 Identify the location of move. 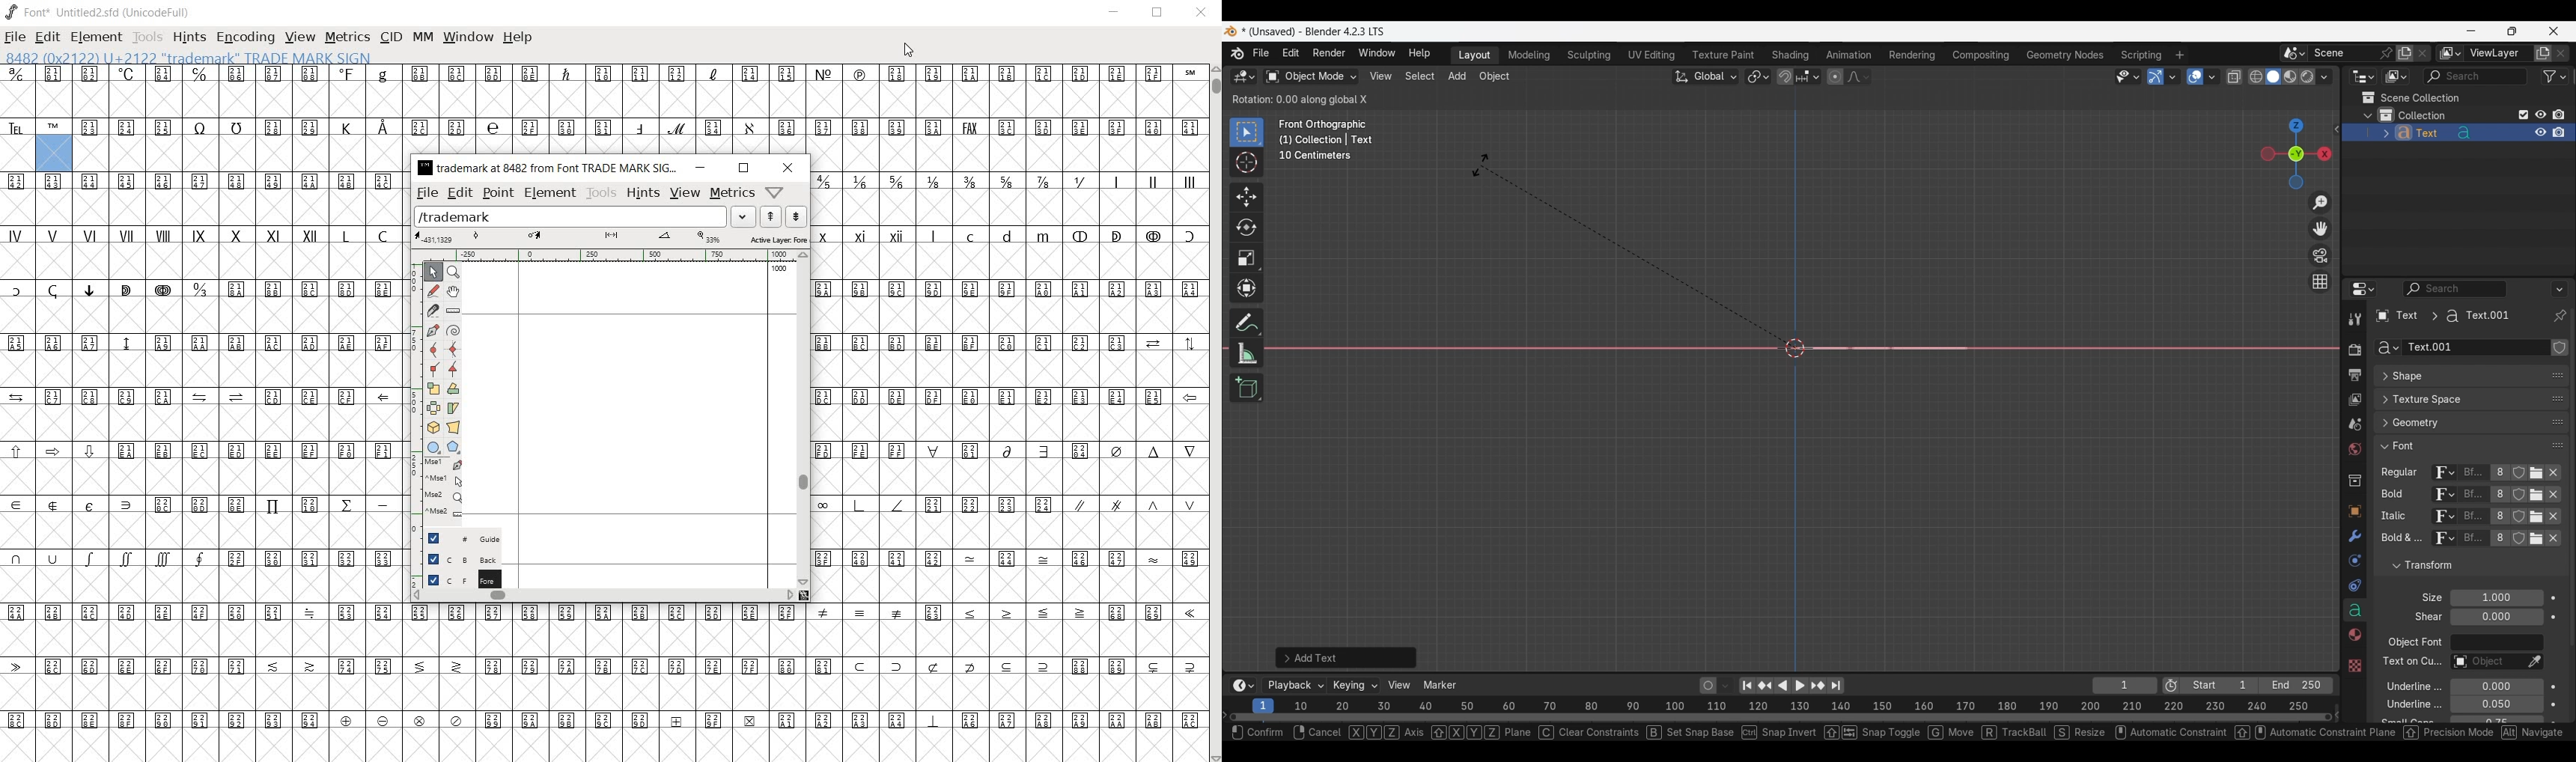
(1952, 734).